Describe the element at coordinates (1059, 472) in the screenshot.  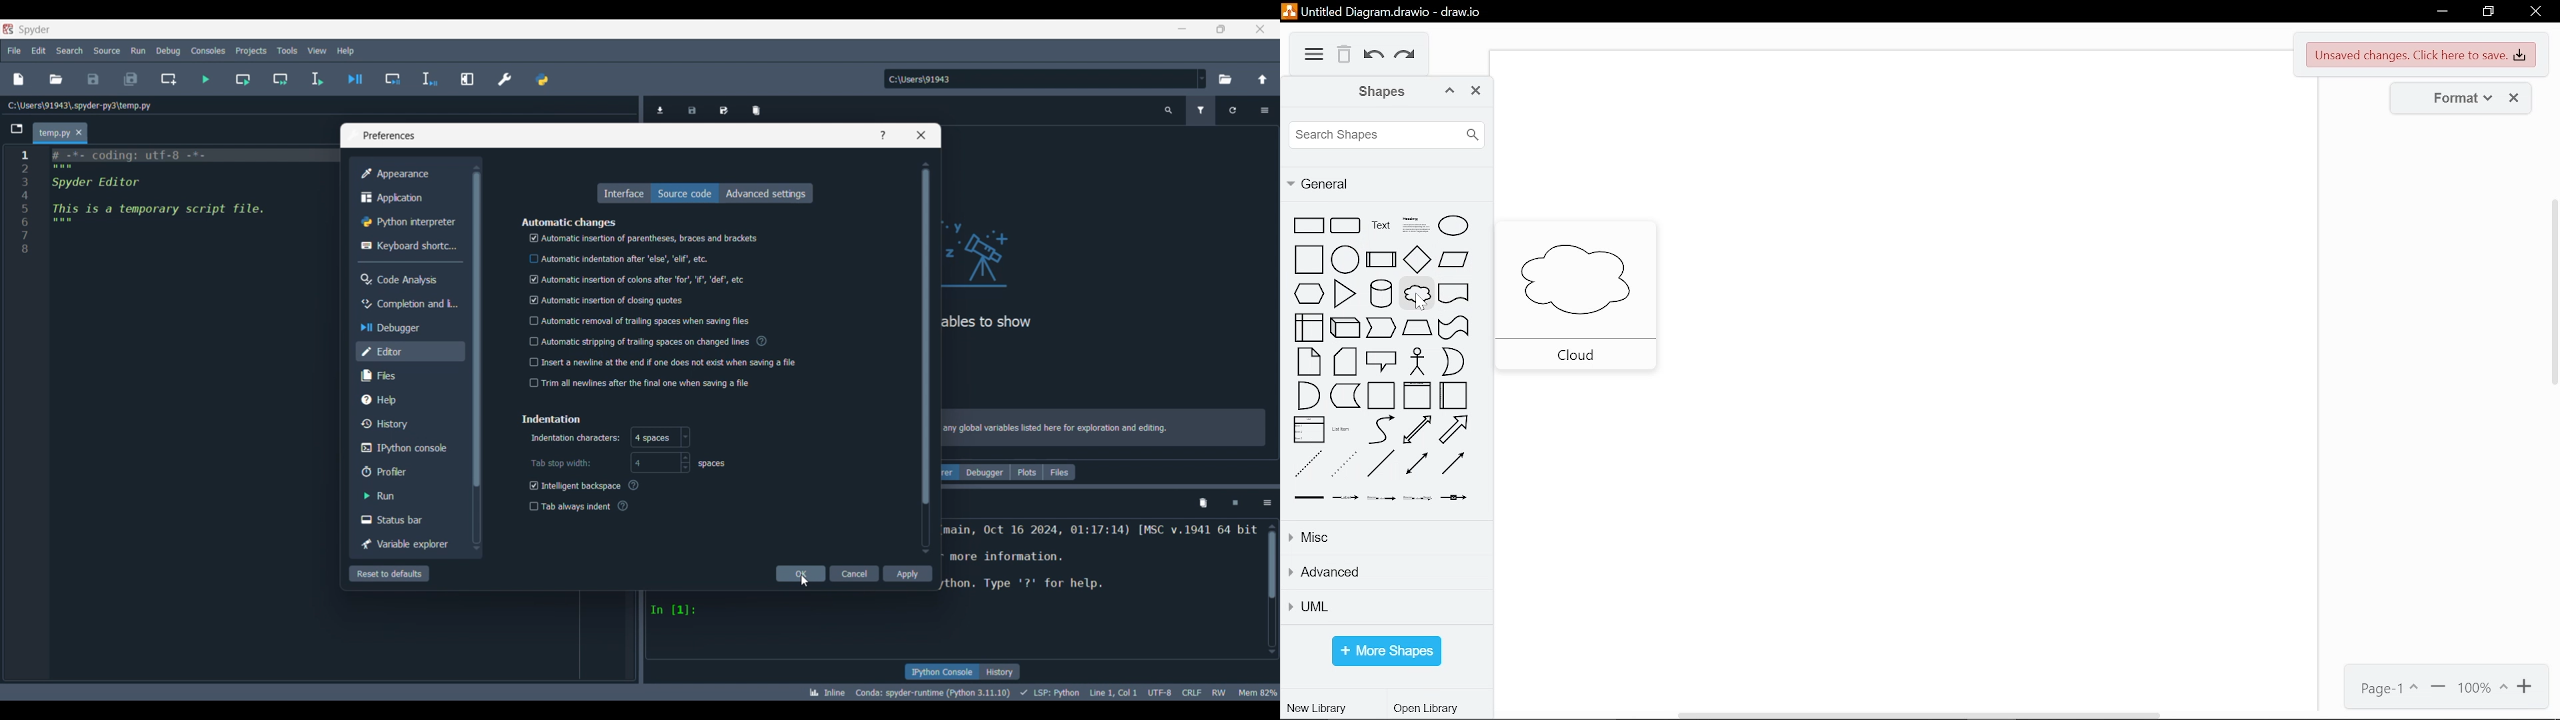
I see `Files` at that location.